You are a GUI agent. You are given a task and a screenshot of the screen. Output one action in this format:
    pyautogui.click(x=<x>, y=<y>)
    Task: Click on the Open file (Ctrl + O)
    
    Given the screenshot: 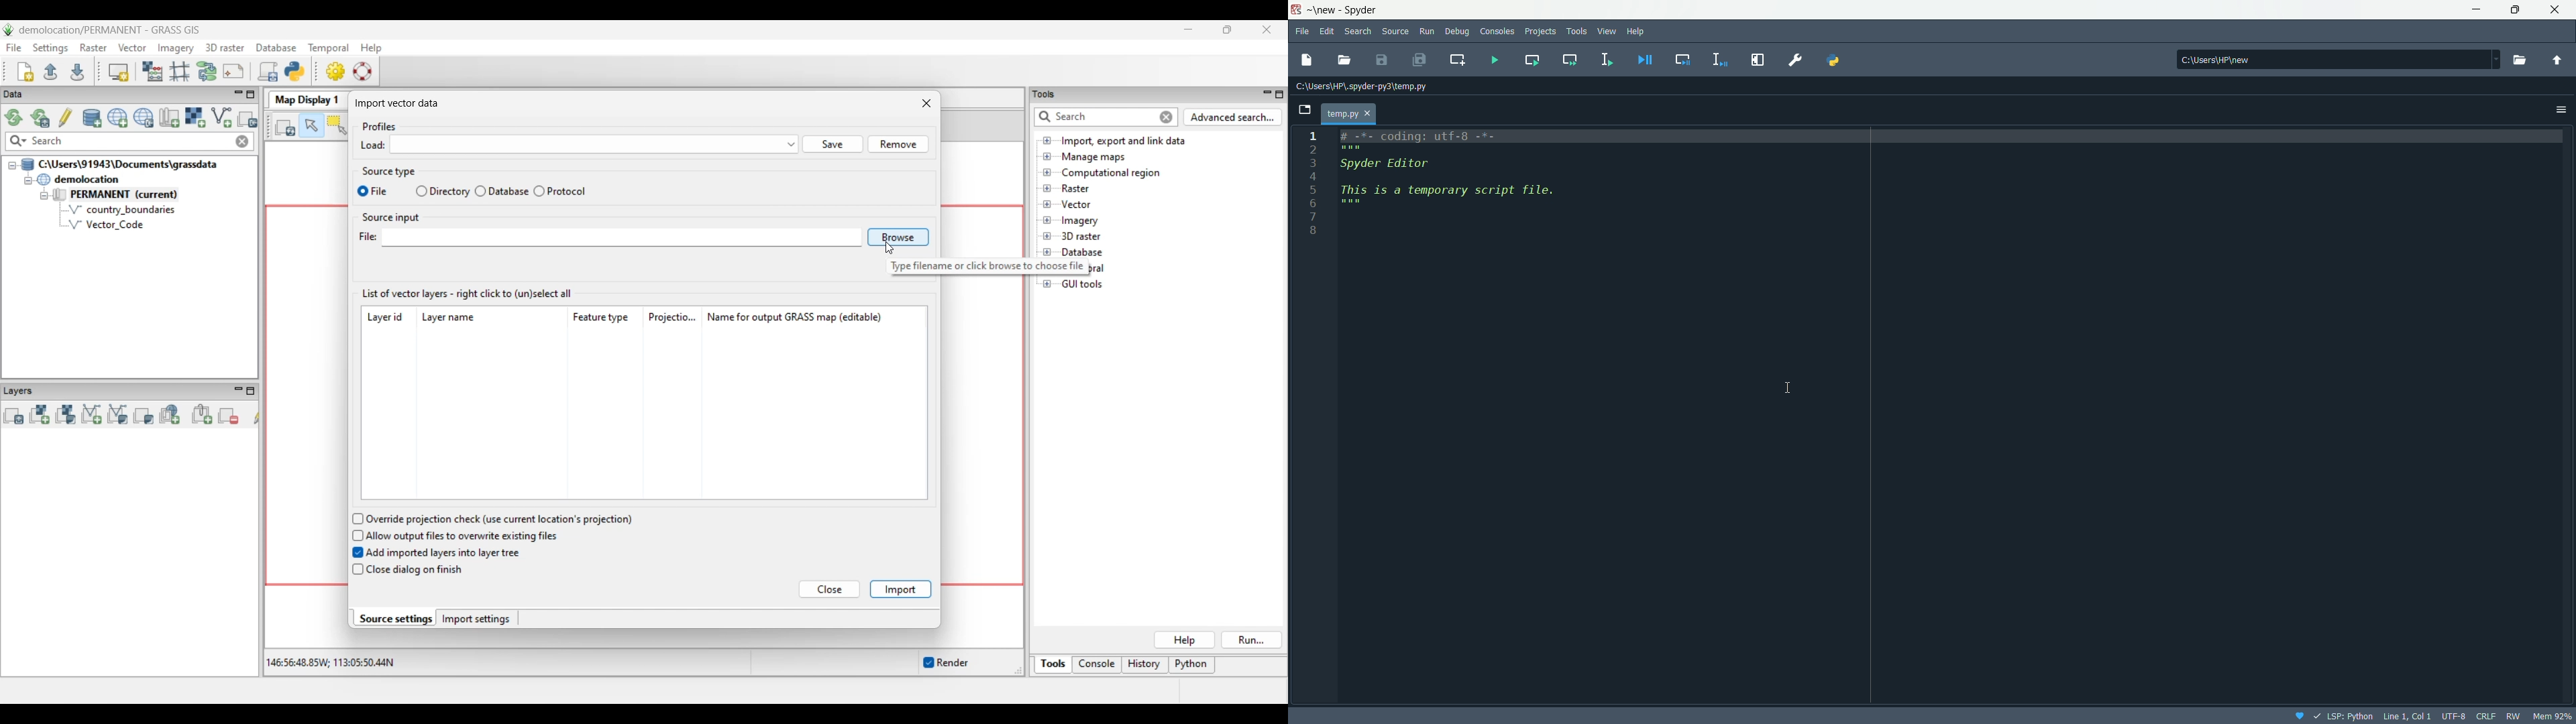 What is the action you would take?
    pyautogui.click(x=1346, y=60)
    